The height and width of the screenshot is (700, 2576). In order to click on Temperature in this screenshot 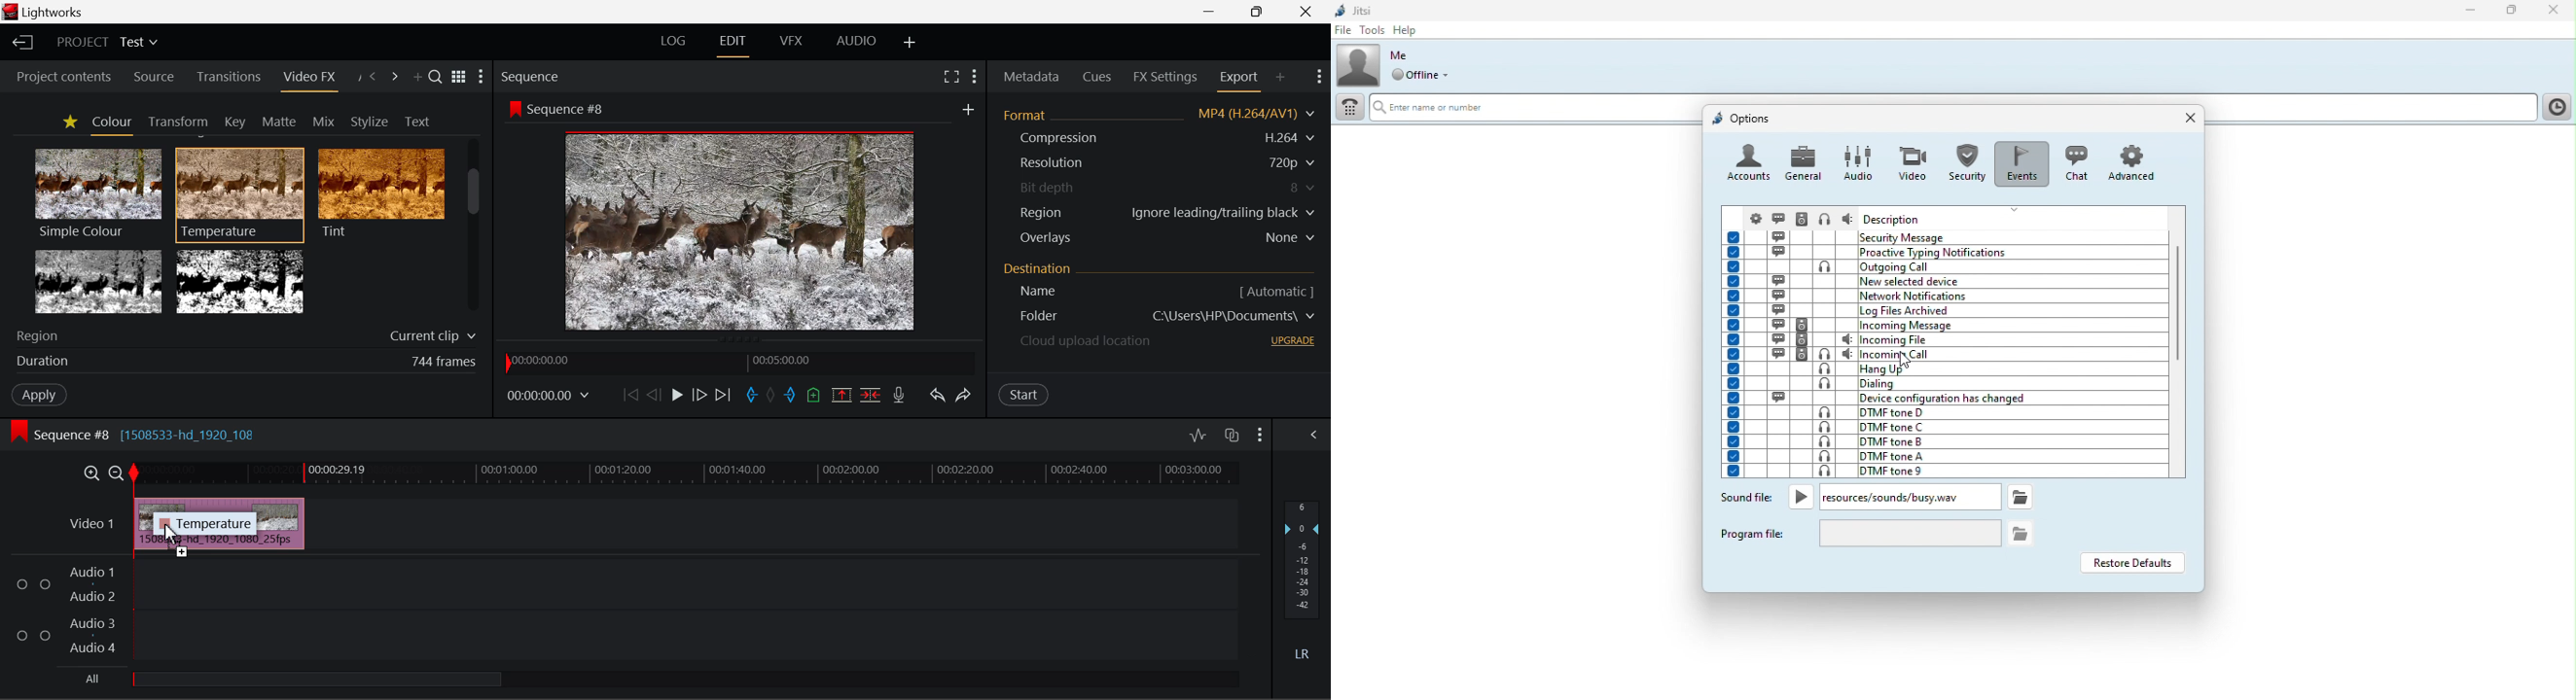, I will do `click(241, 193)`.